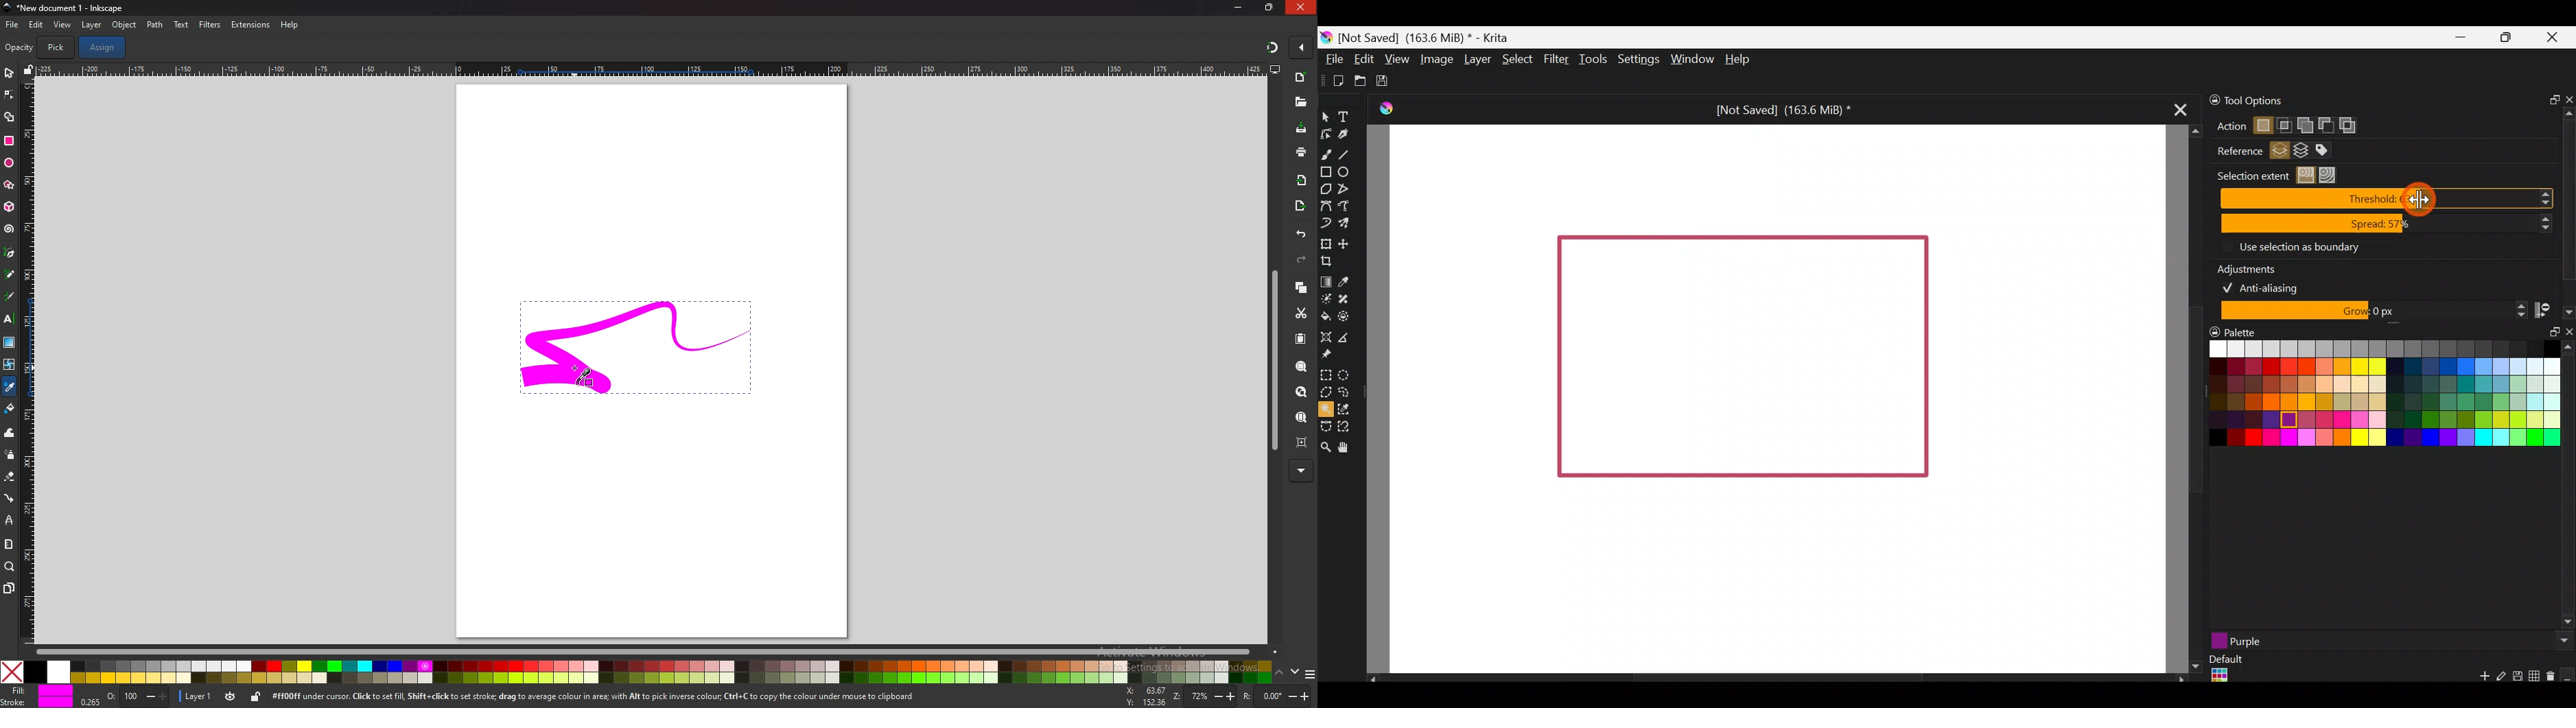 The image size is (2576, 728). I want to click on colors, so click(635, 672).